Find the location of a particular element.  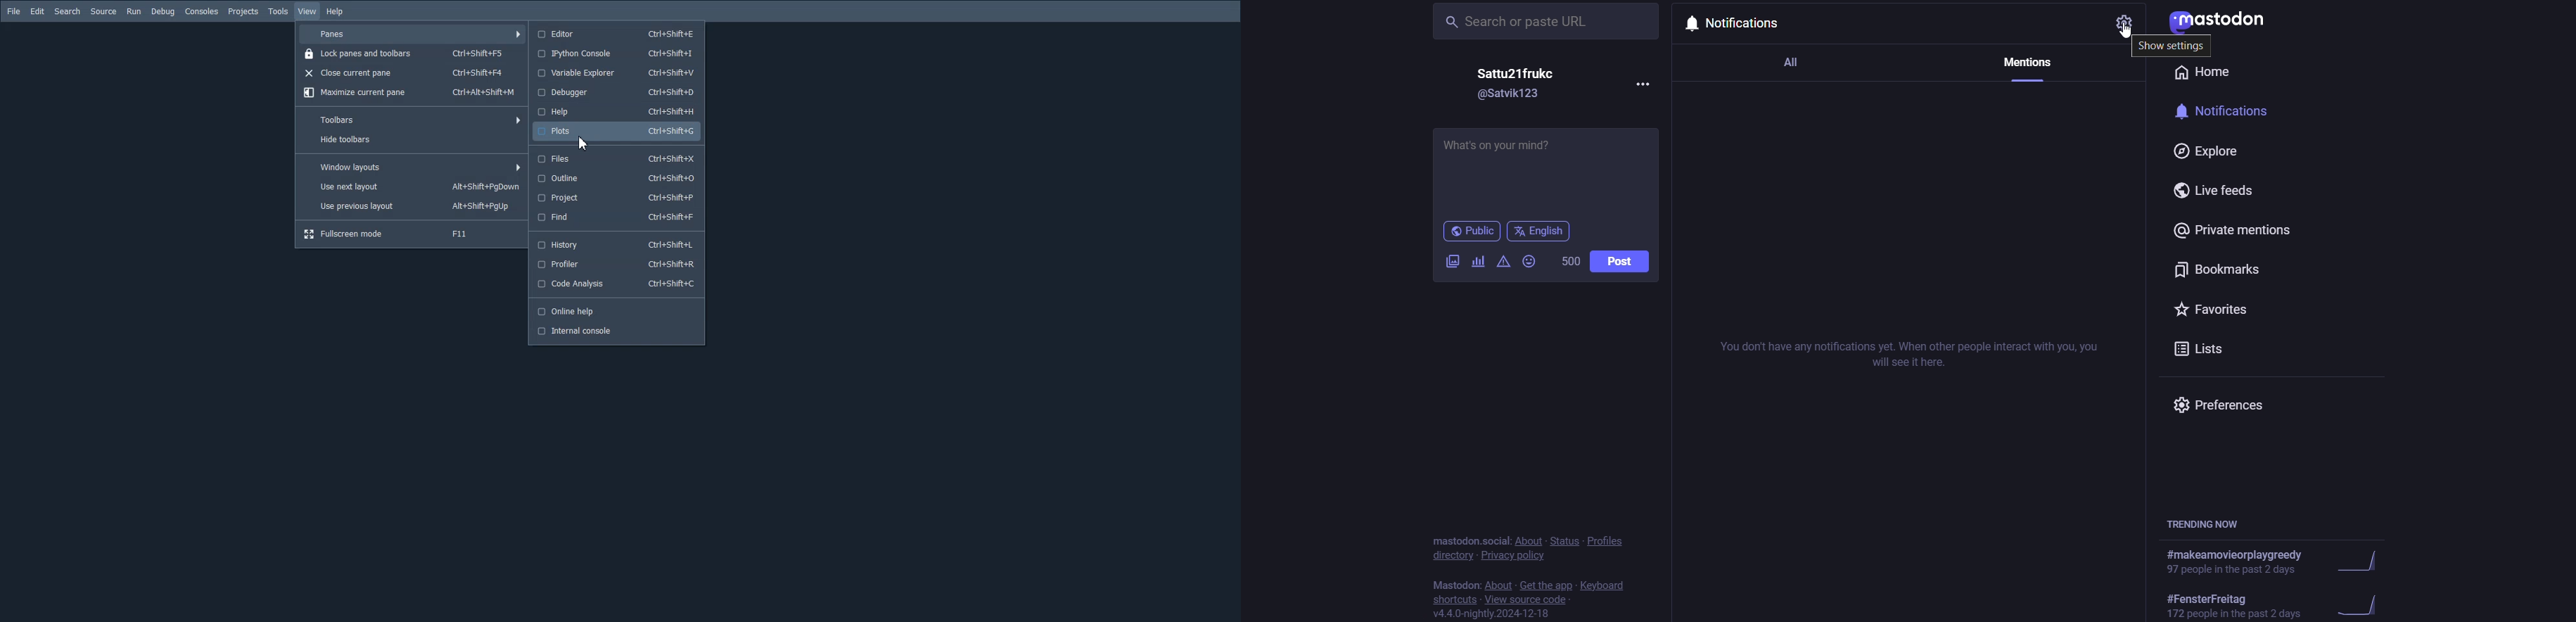

Notifications is located at coordinates (1730, 25).